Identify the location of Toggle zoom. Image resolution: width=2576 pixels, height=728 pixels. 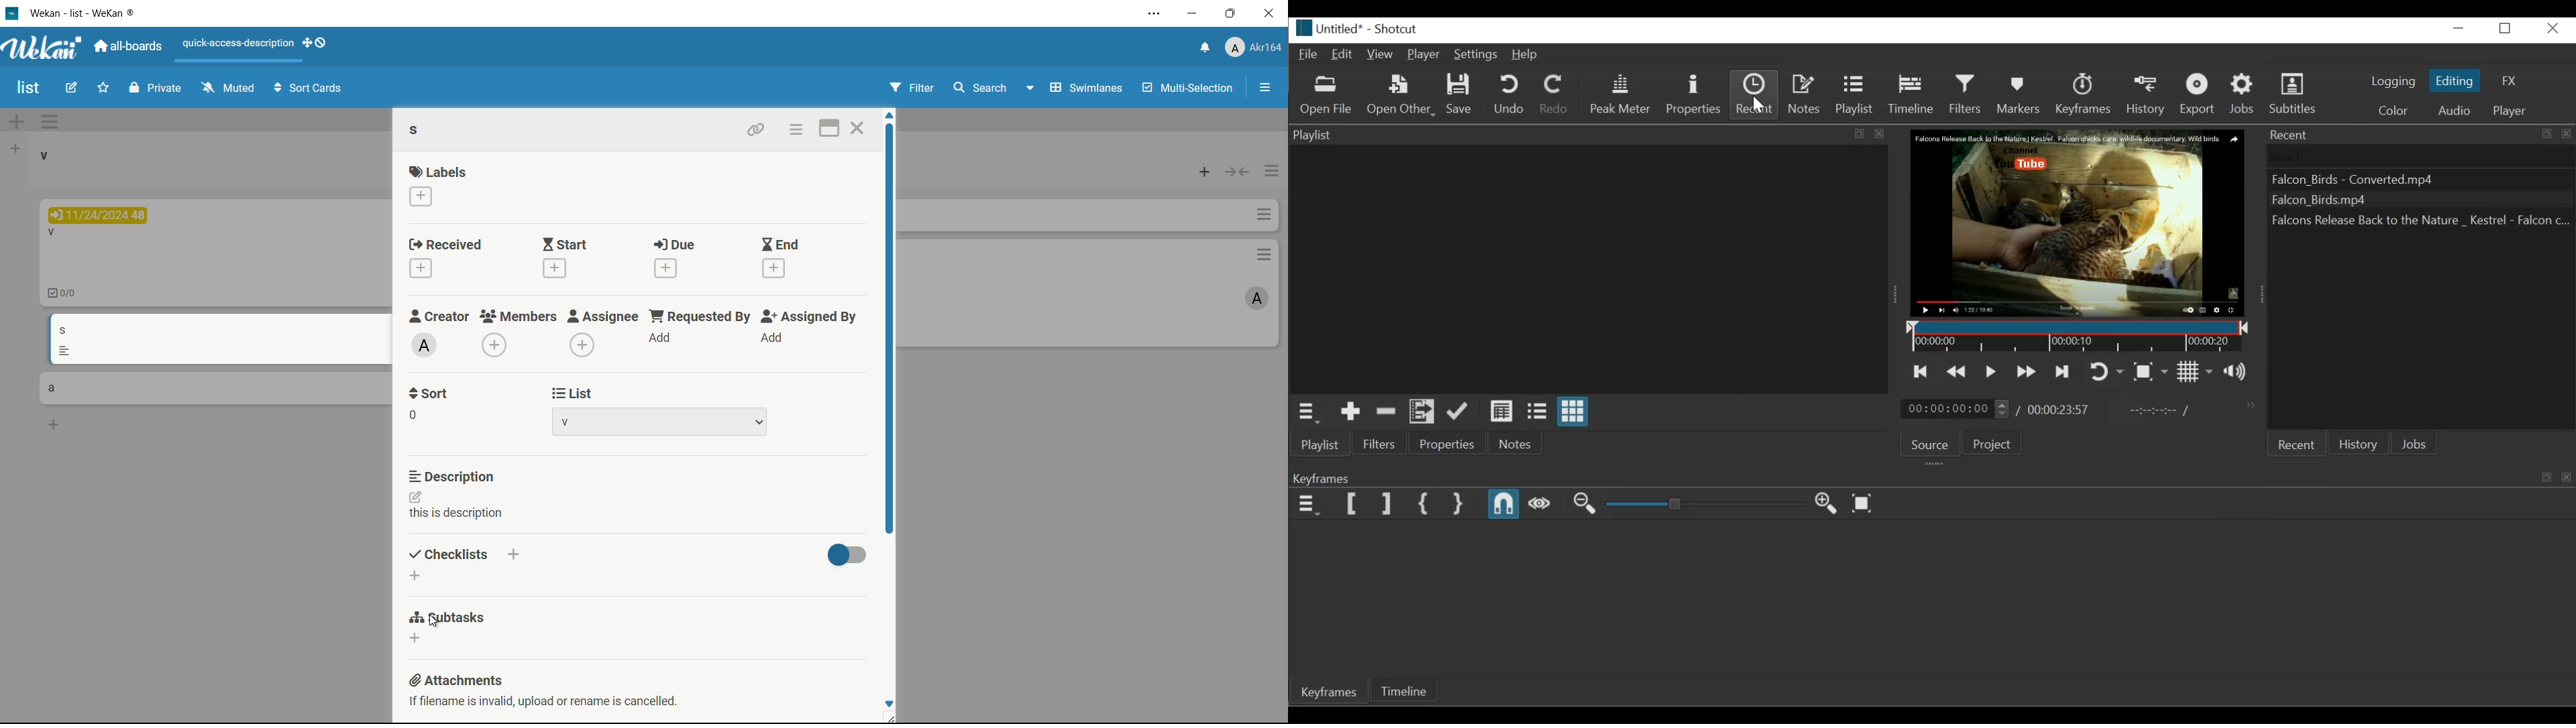
(2150, 371).